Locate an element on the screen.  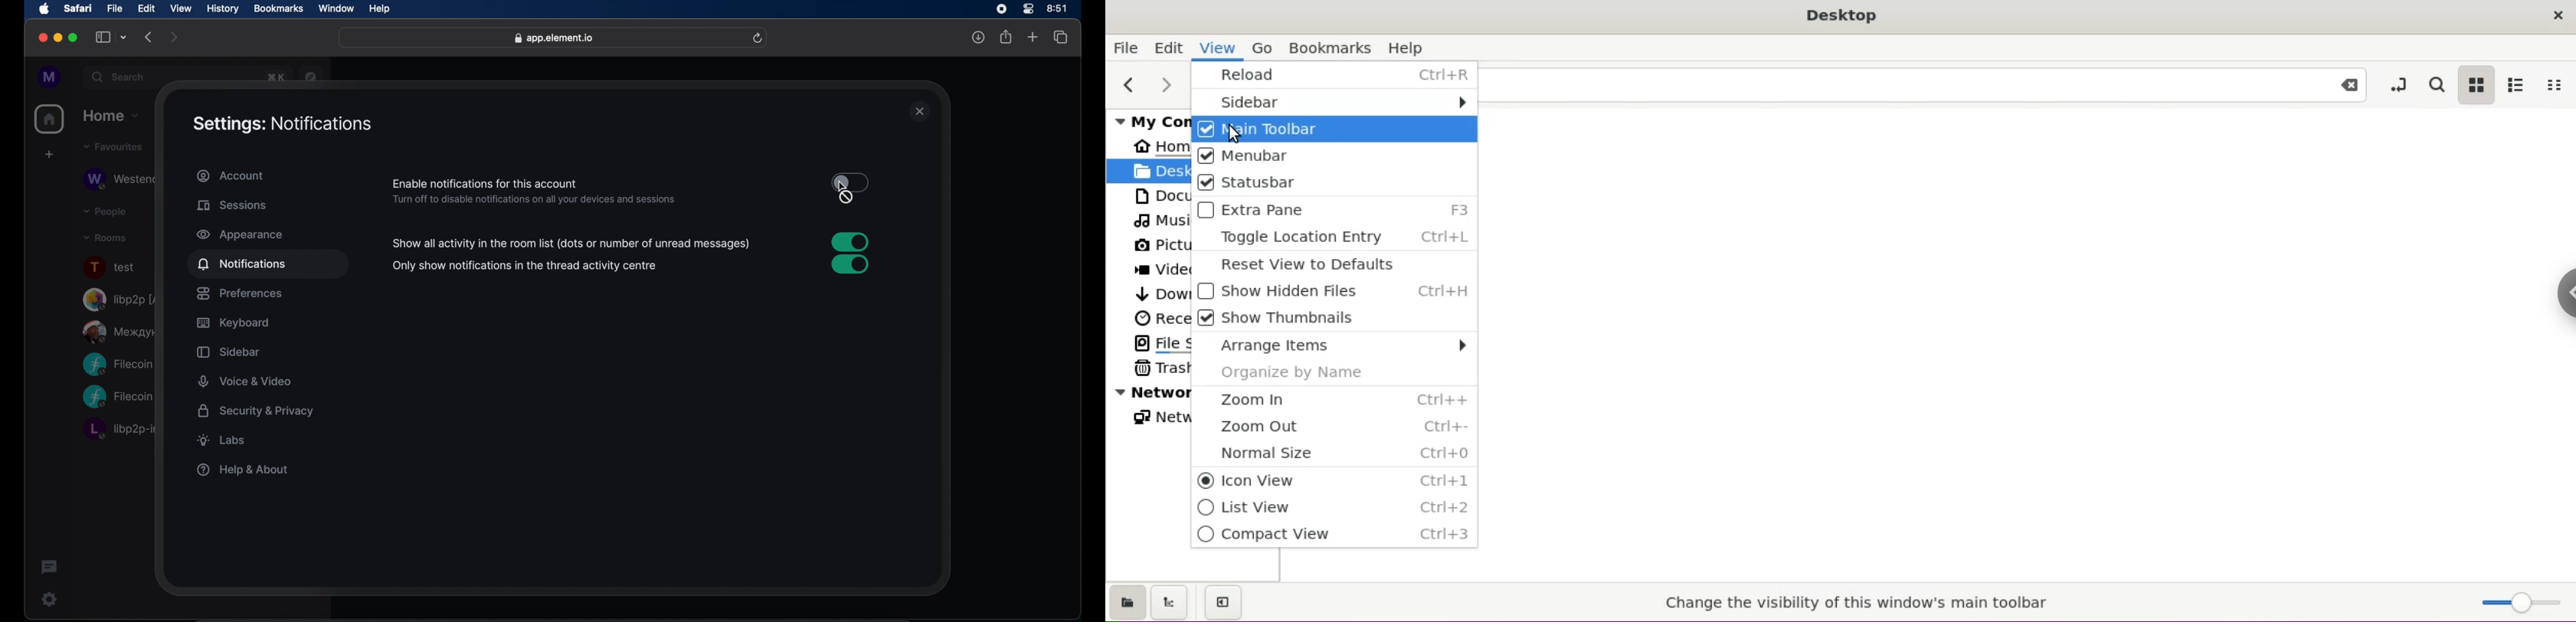
toggle button is located at coordinates (851, 268).